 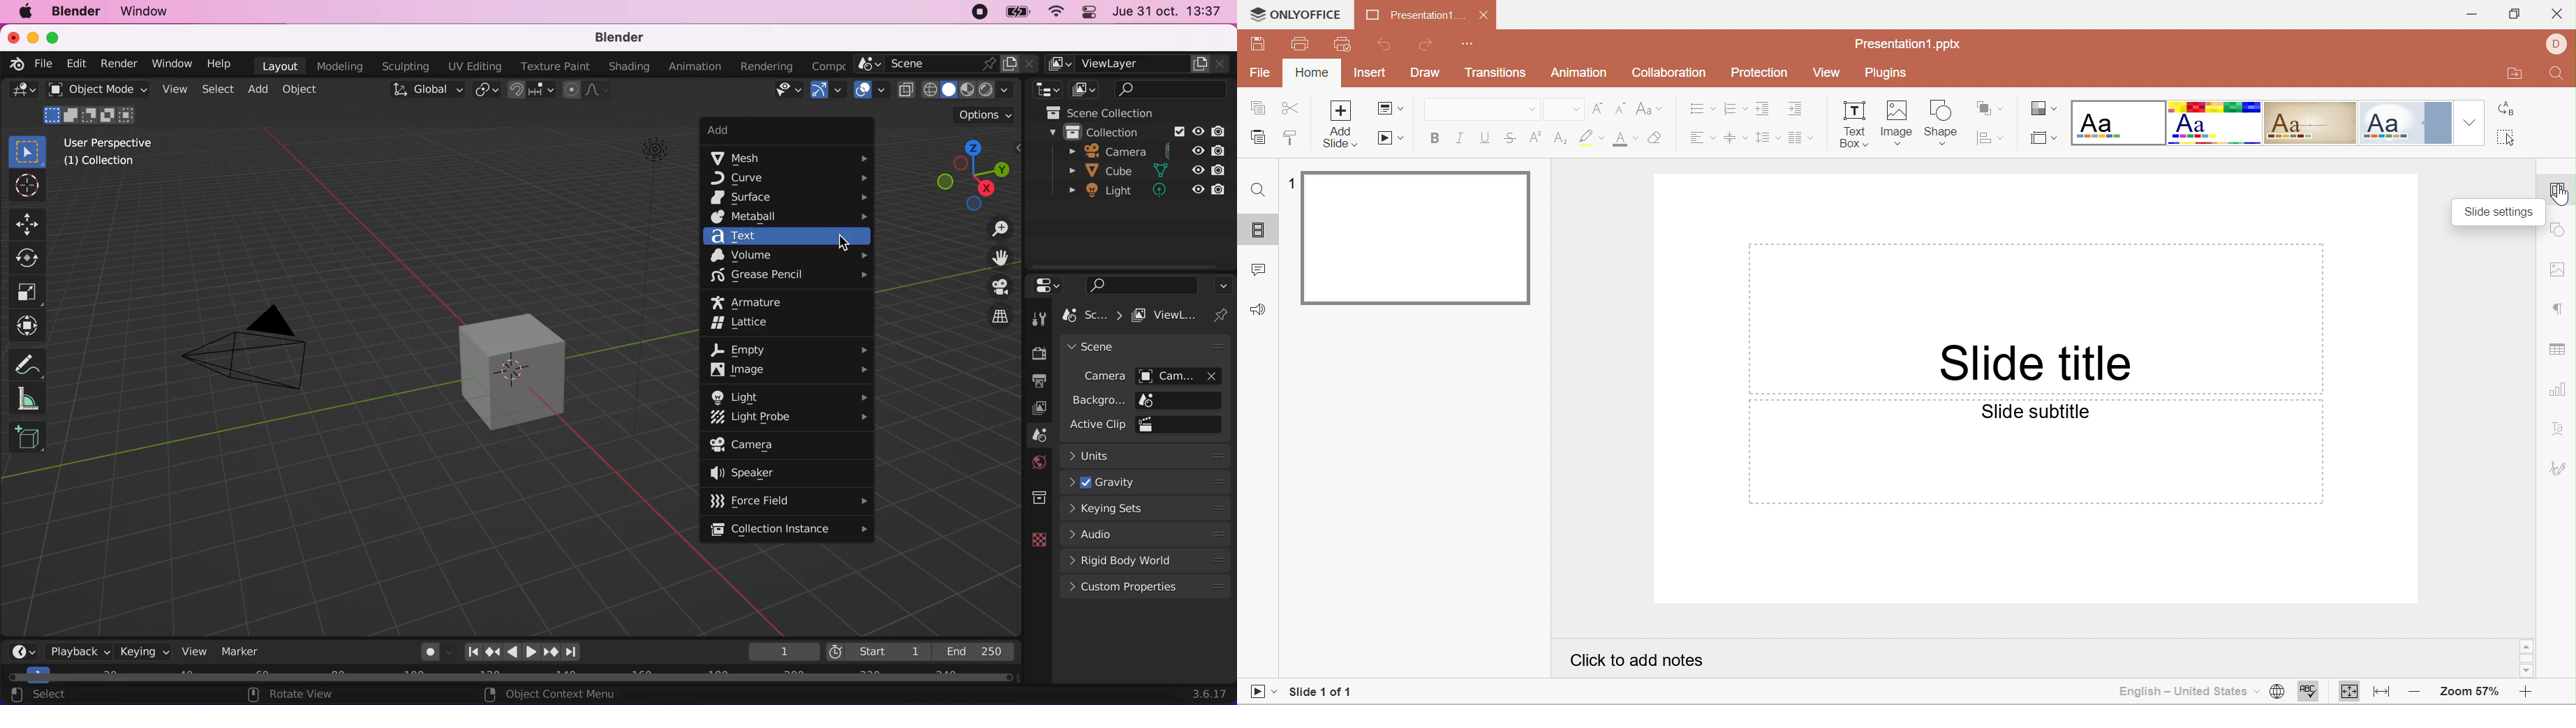 I want to click on view, so click(x=173, y=88).